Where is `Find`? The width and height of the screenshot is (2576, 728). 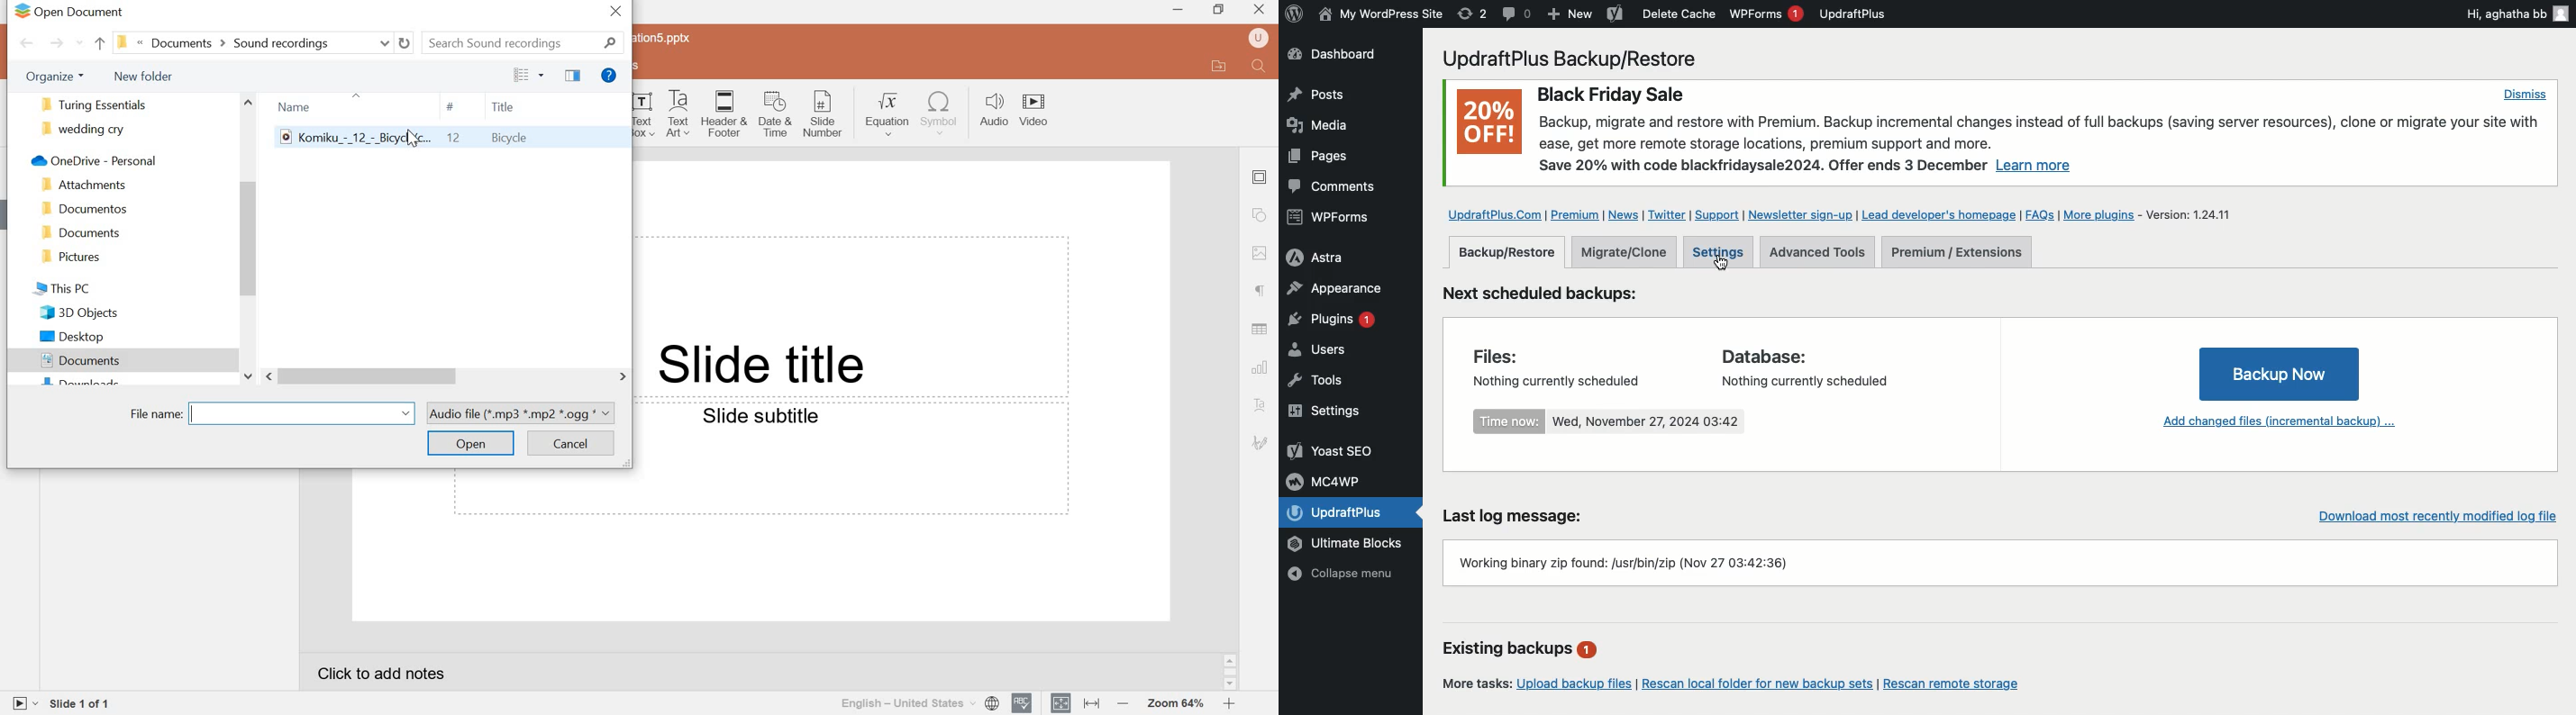 Find is located at coordinates (1260, 67).